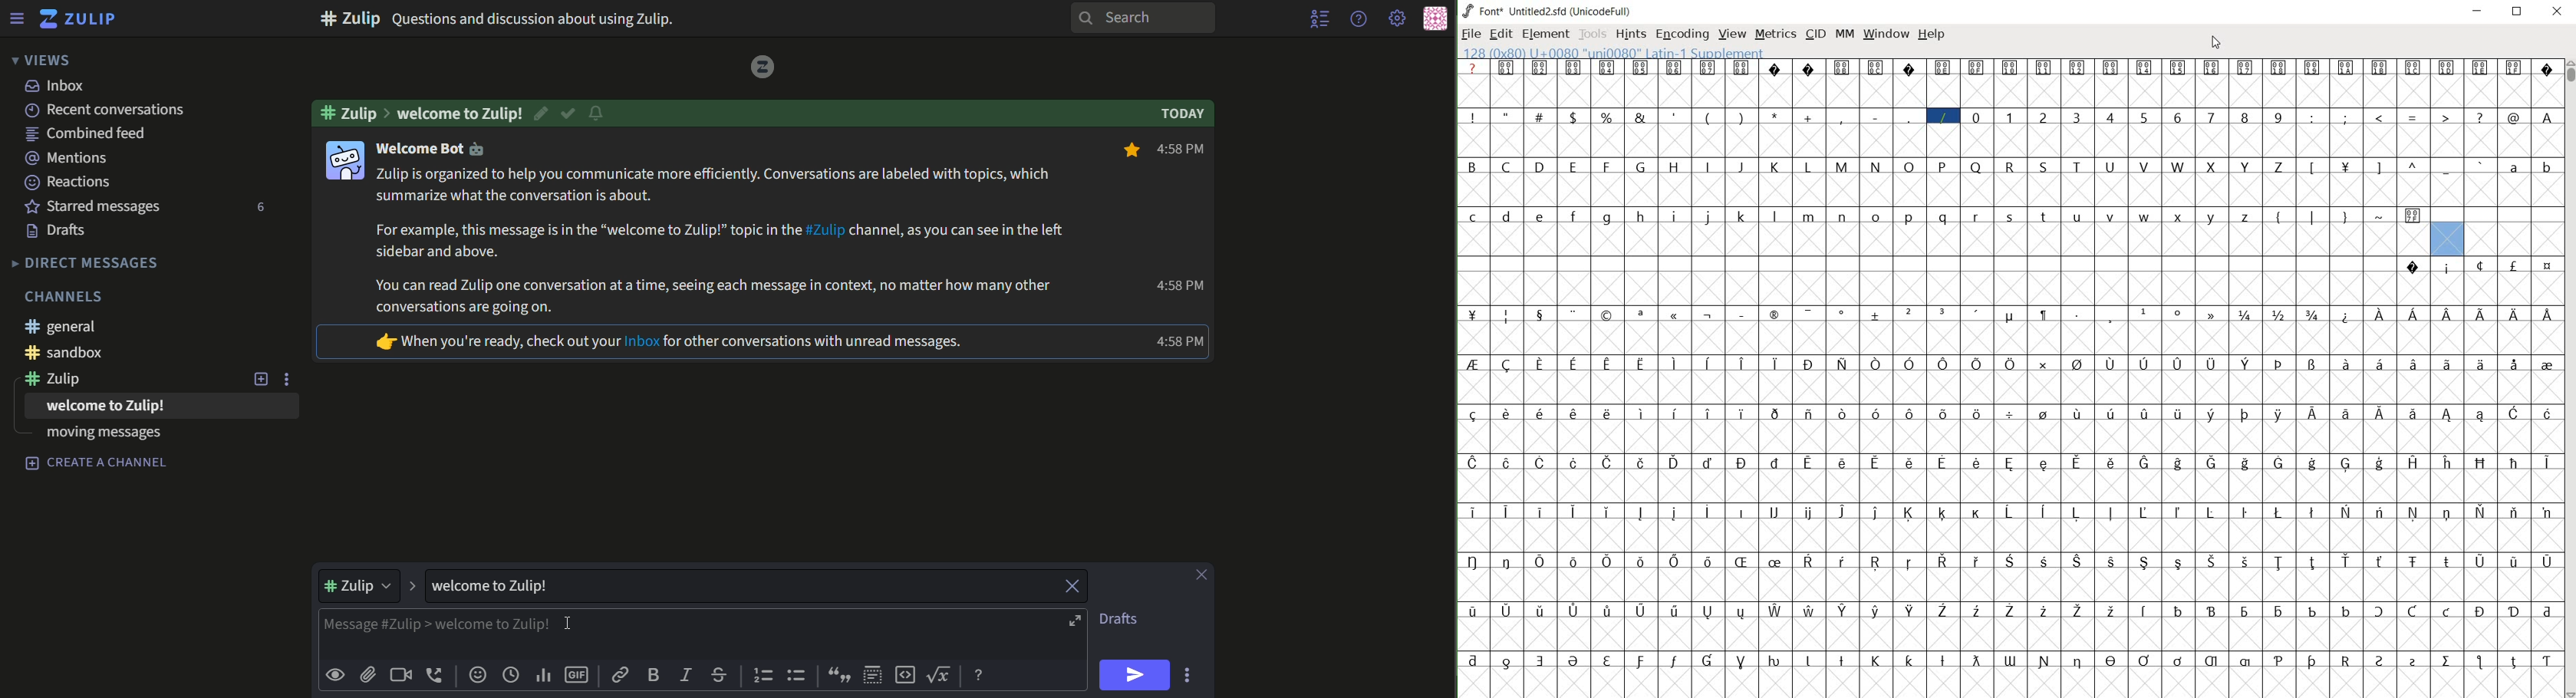 The width and height of the screenshot is (2576, 700). What do you see at coordinates (2448, 416) in the screenshot?
I see `glyph` at bounding box center [2448, 416].